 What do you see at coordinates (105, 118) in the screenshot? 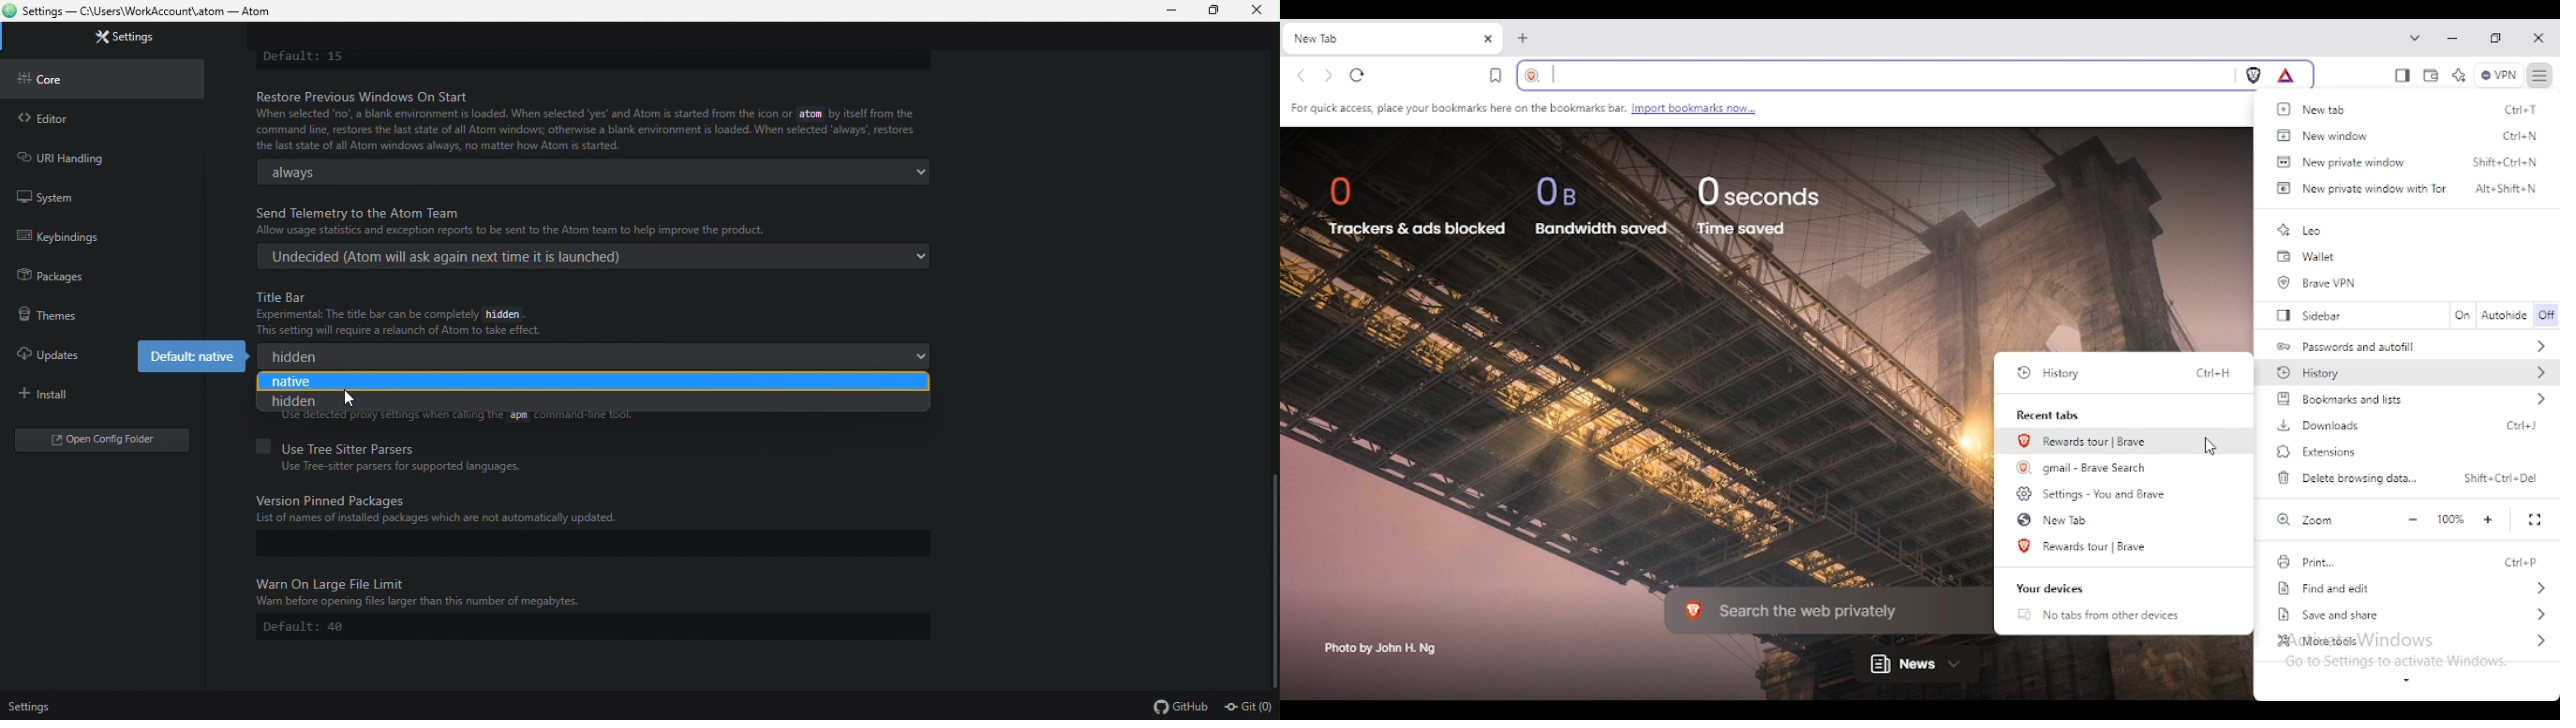
I see `Editor` at bounding box center [105, 118].